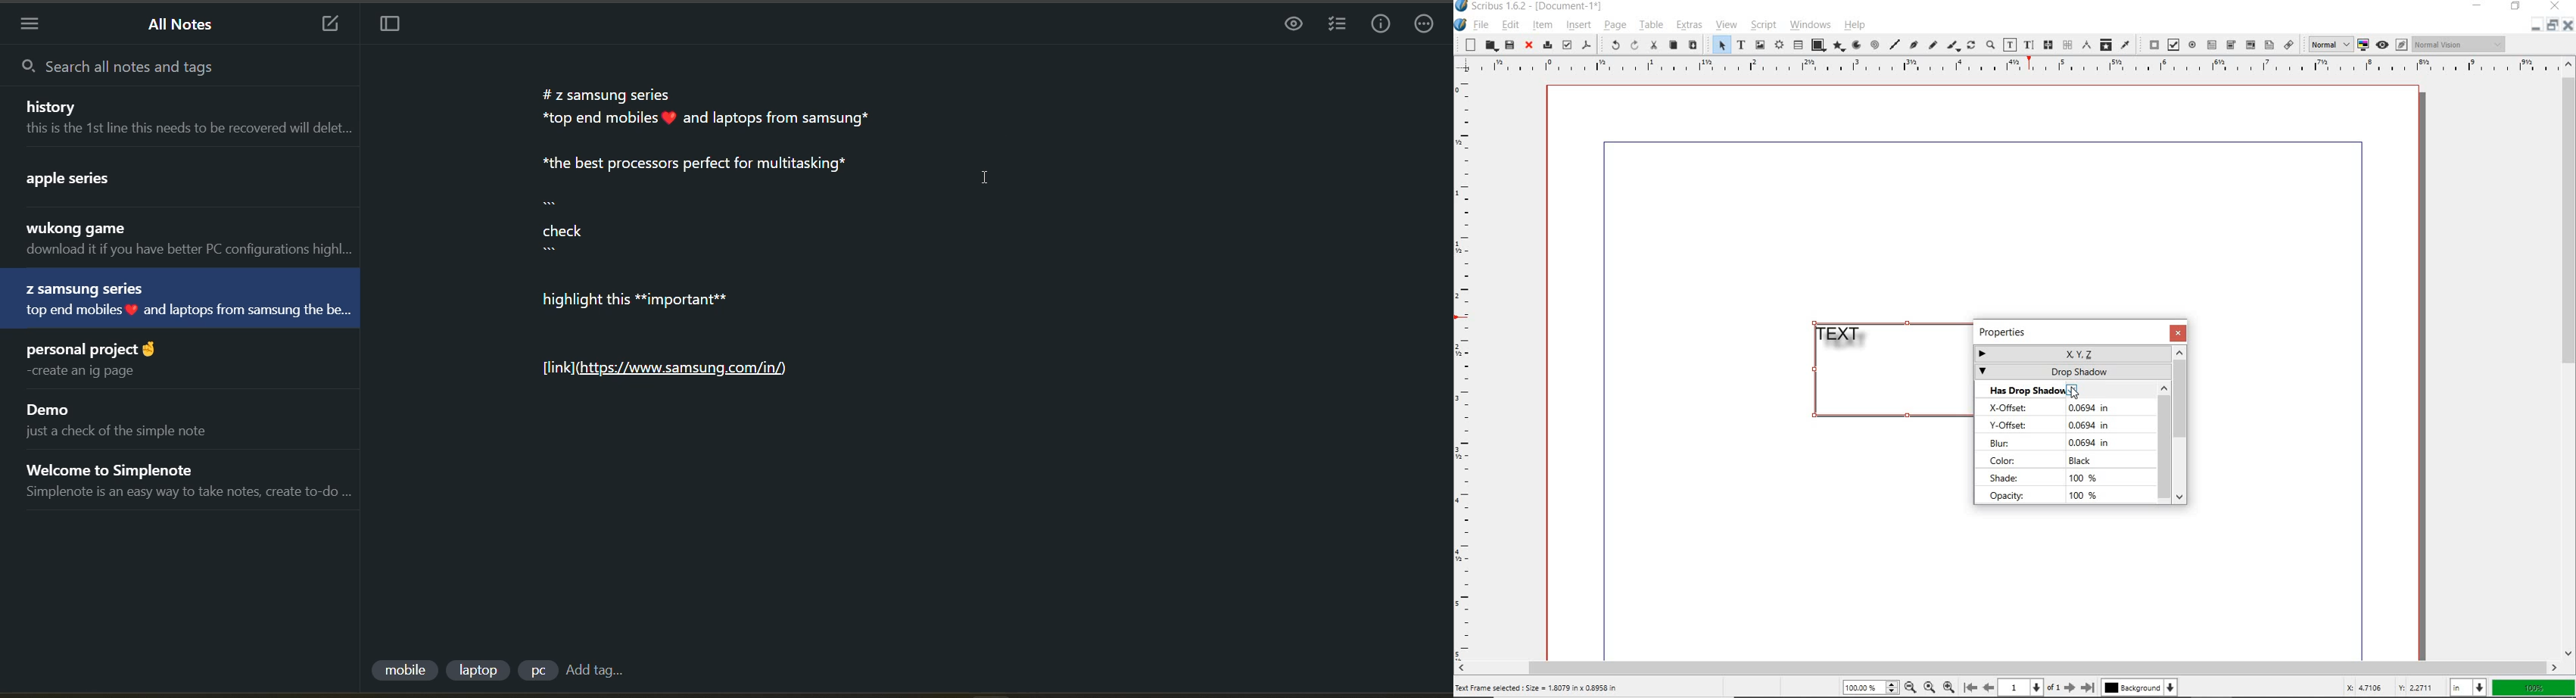  What do you see at coordinates (1972, 46) in the screenshot?
I see `rotate item` at bounding box center [1972, 46].